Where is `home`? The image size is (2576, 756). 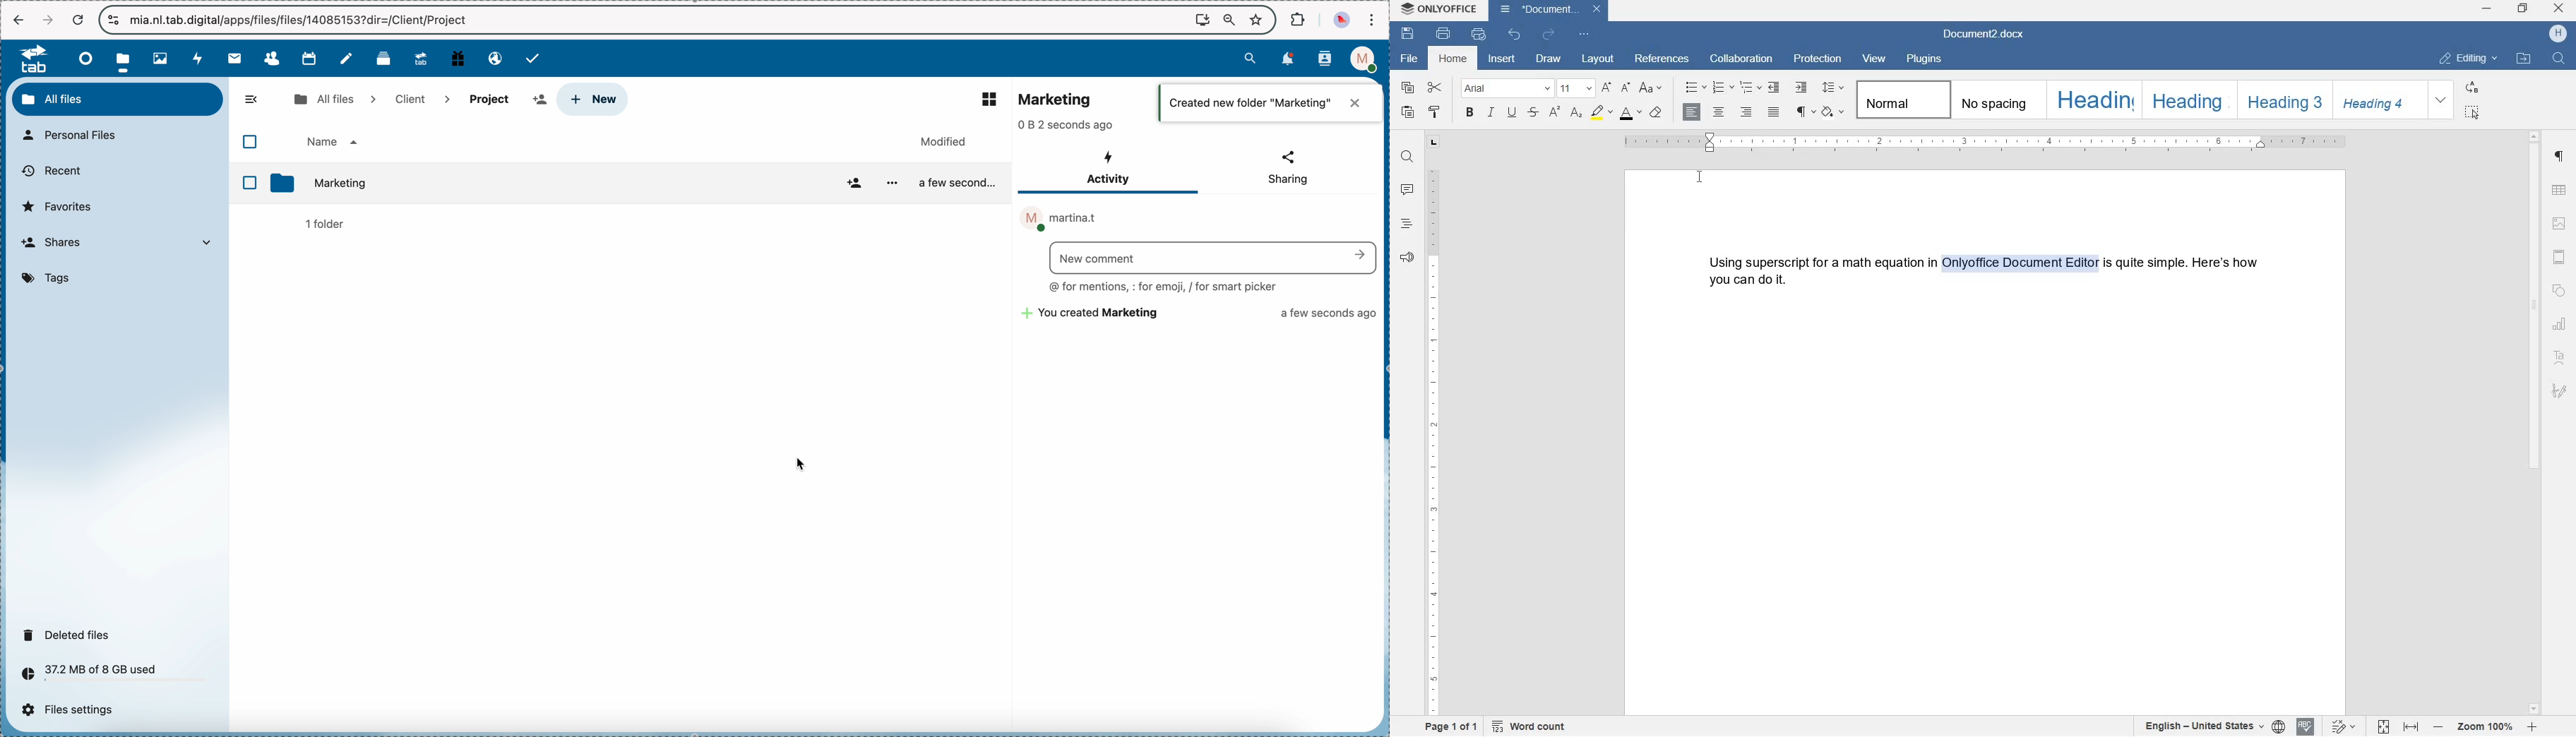
home is located at coordinates (1454, 58).